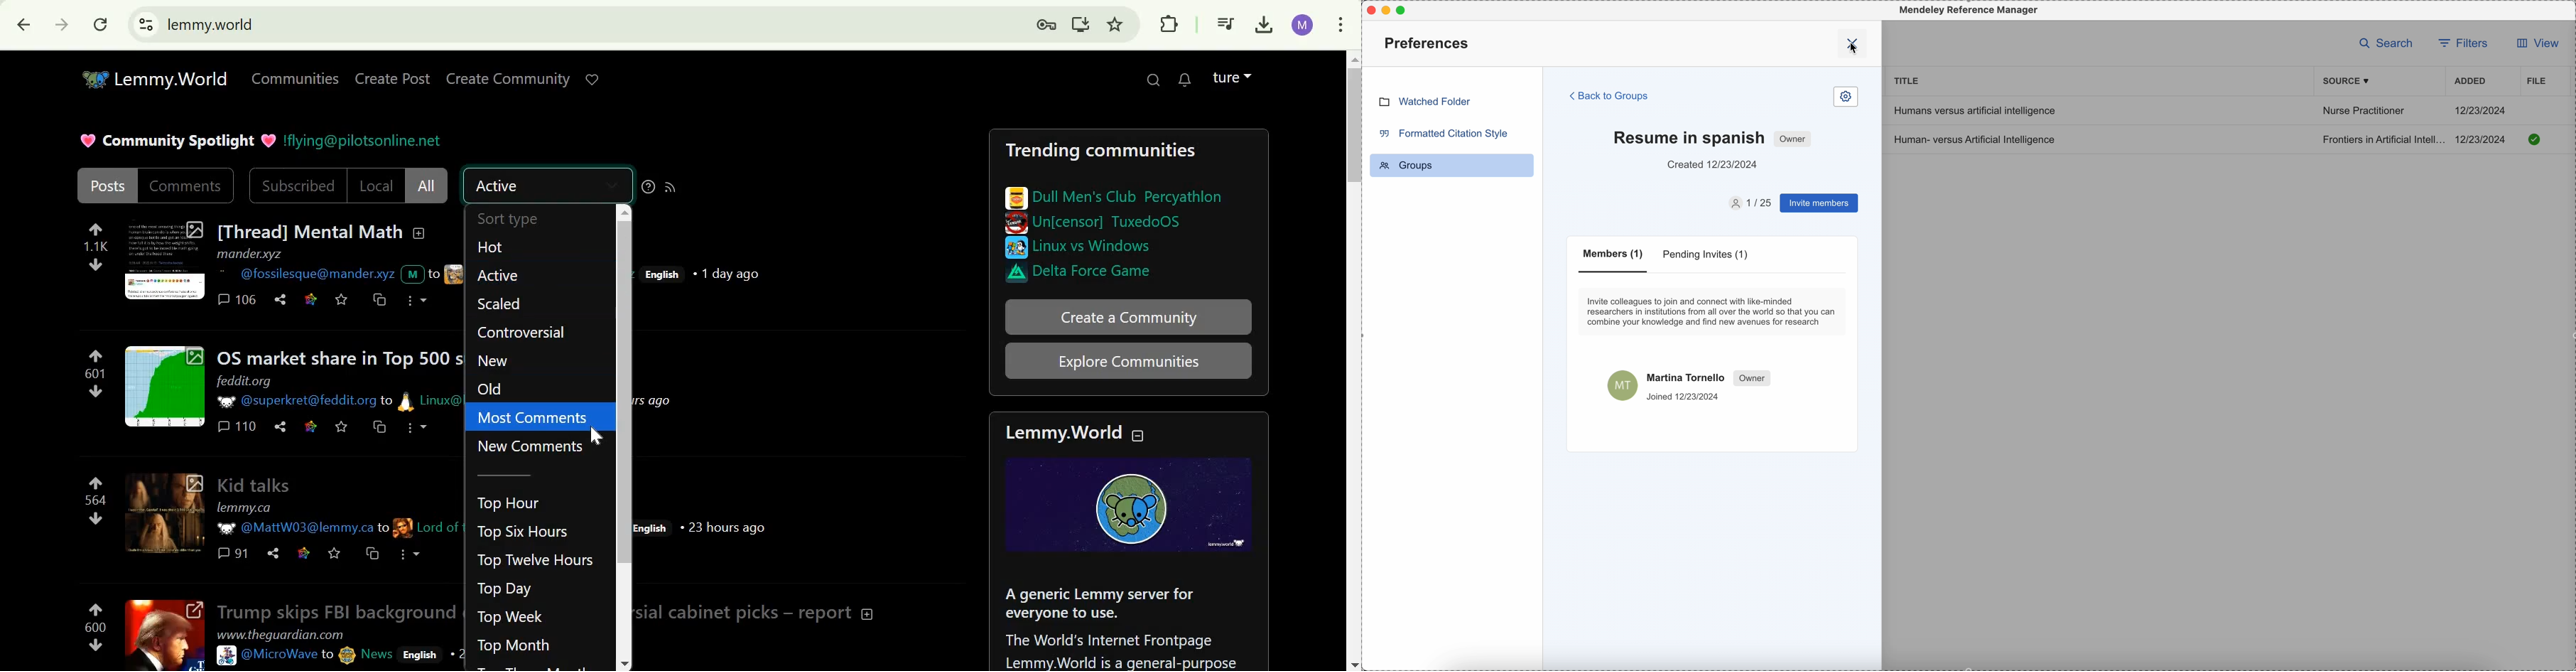  Describe the element at coordinates (1854, 43) in the screenshot. I see `close pop-up` at that location.